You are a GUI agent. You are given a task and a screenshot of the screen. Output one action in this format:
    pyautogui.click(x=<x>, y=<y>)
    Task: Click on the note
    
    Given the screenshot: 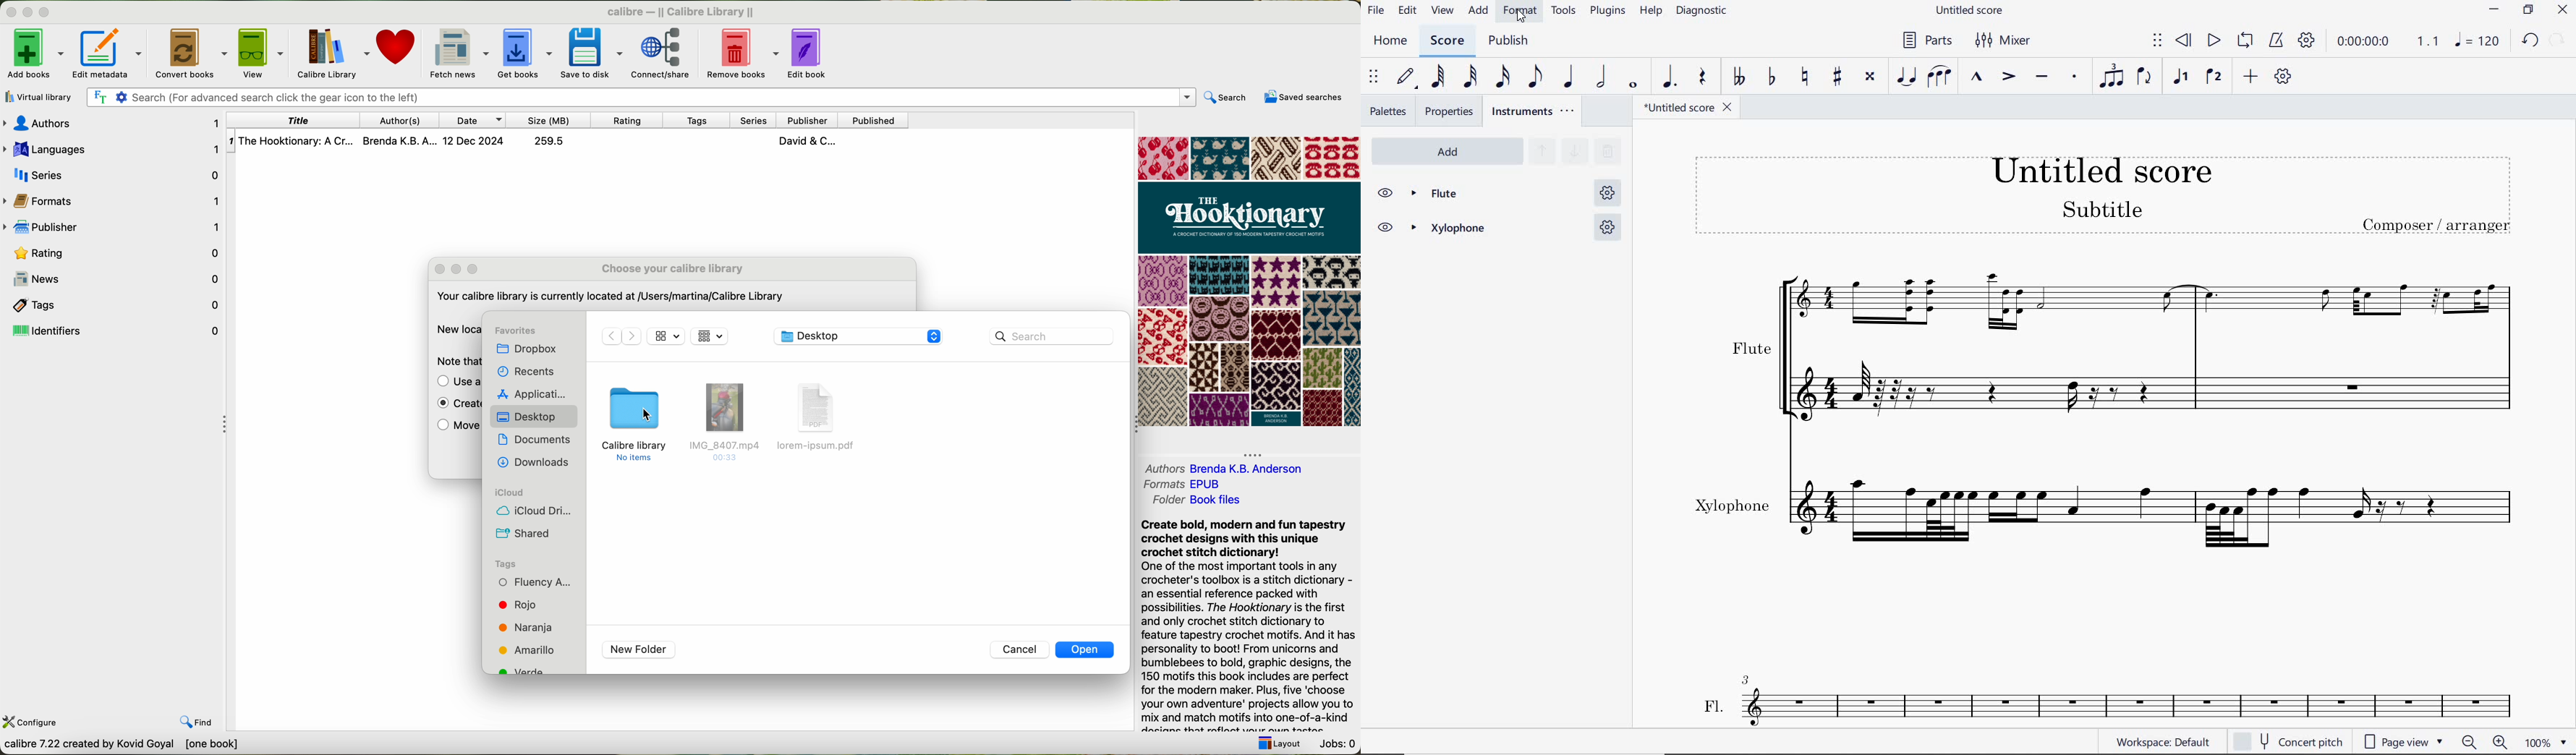 What is the action you would take?
    pyautogui.click(x=456, y=359)
    